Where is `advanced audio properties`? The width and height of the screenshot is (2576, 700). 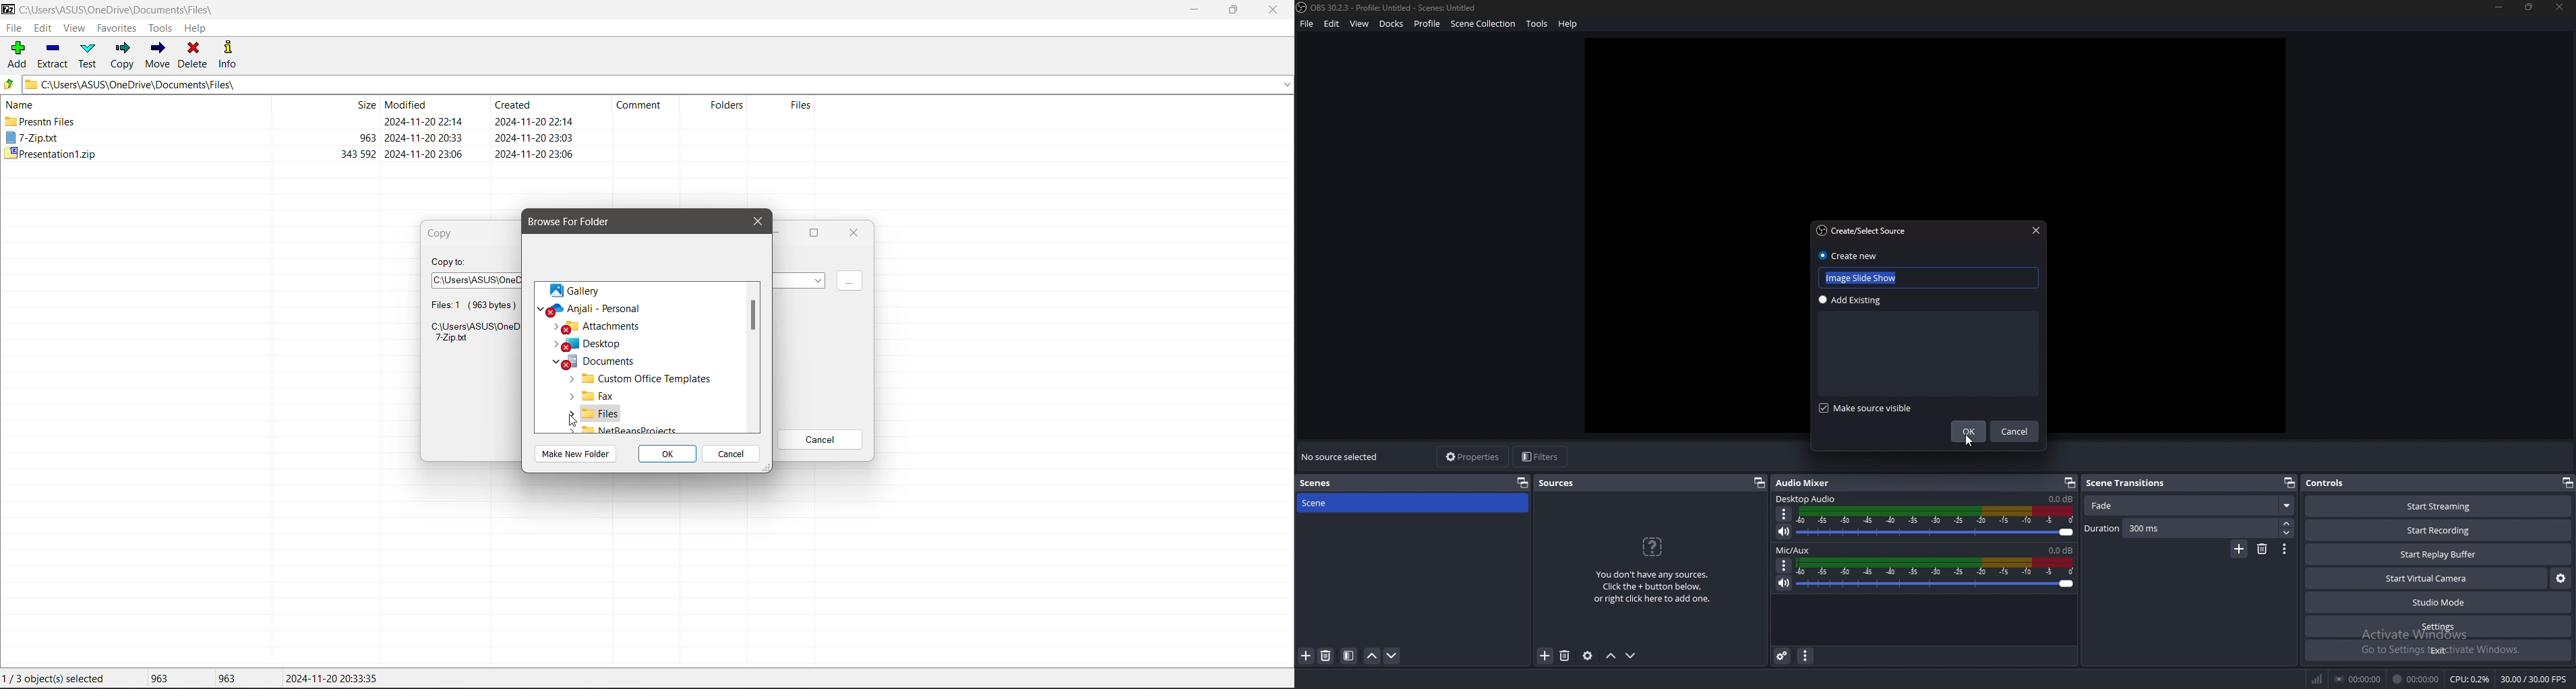 advanced audio properties is located at coordinates (1782, 656).